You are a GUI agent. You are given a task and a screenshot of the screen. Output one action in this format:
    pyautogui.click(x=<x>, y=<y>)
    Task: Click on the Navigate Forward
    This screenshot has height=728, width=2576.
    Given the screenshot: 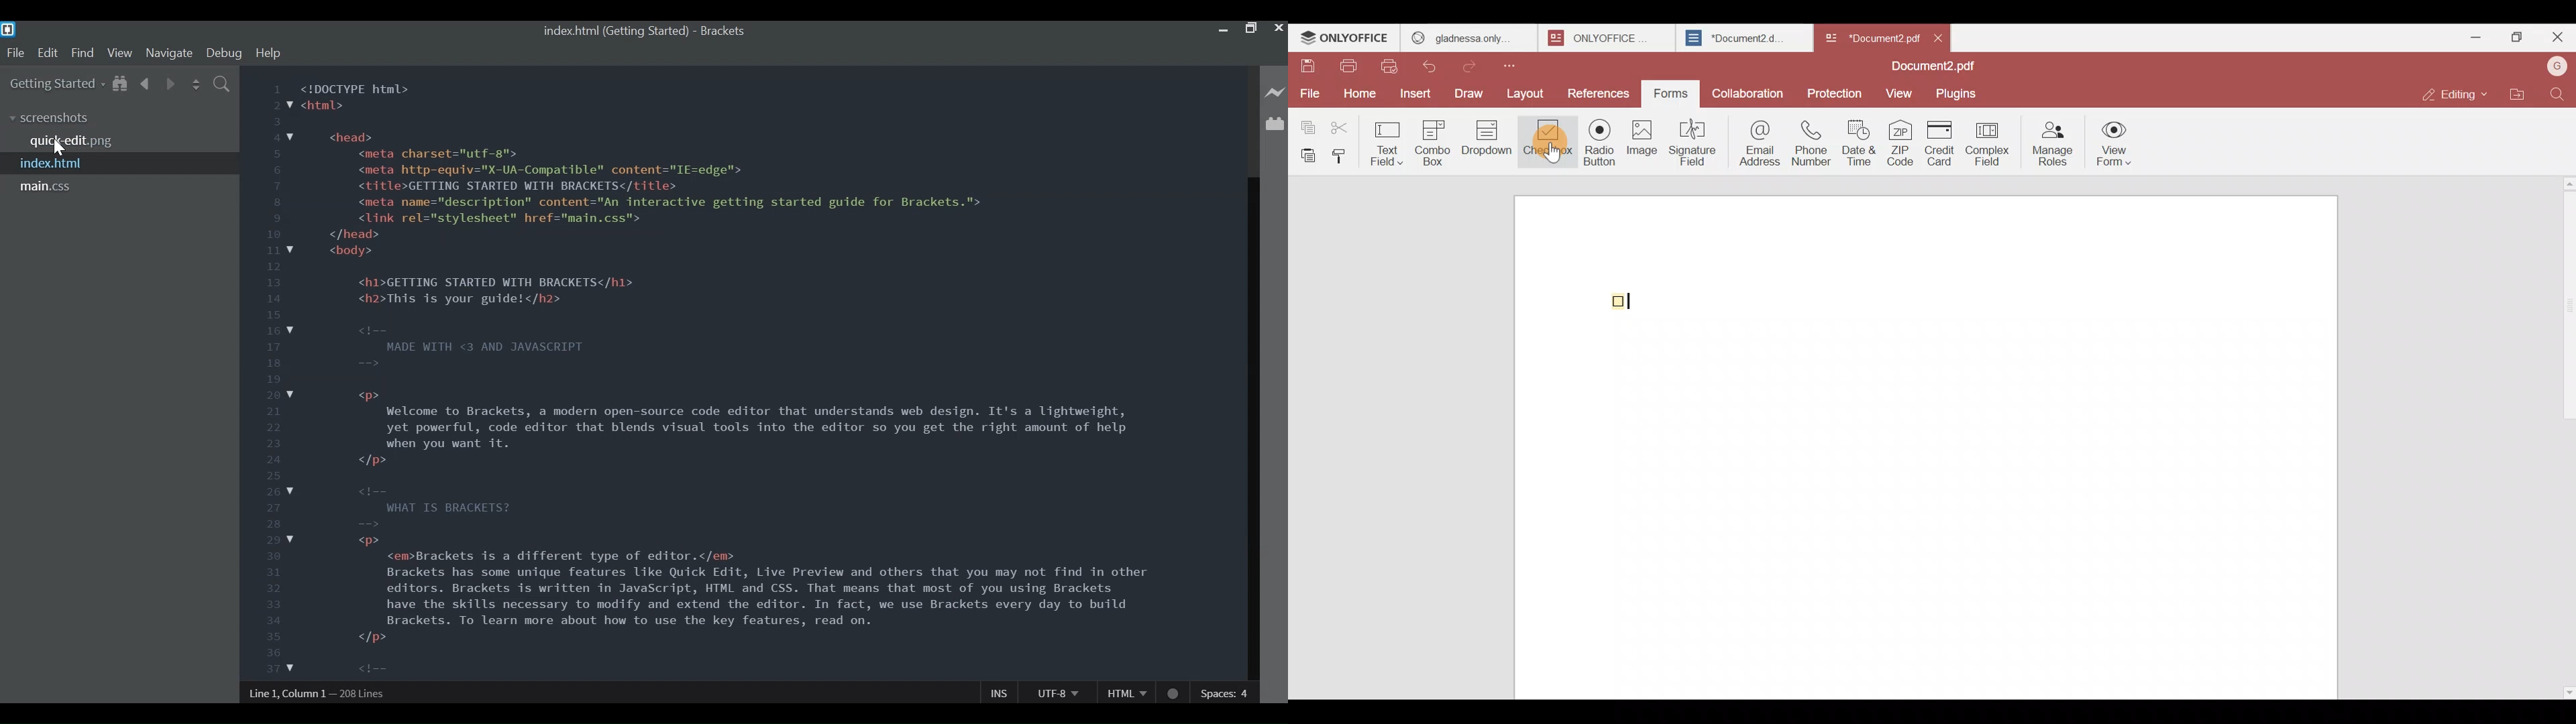 What is the action you would take?
    pyautogui.click(x=170, y=82)
    